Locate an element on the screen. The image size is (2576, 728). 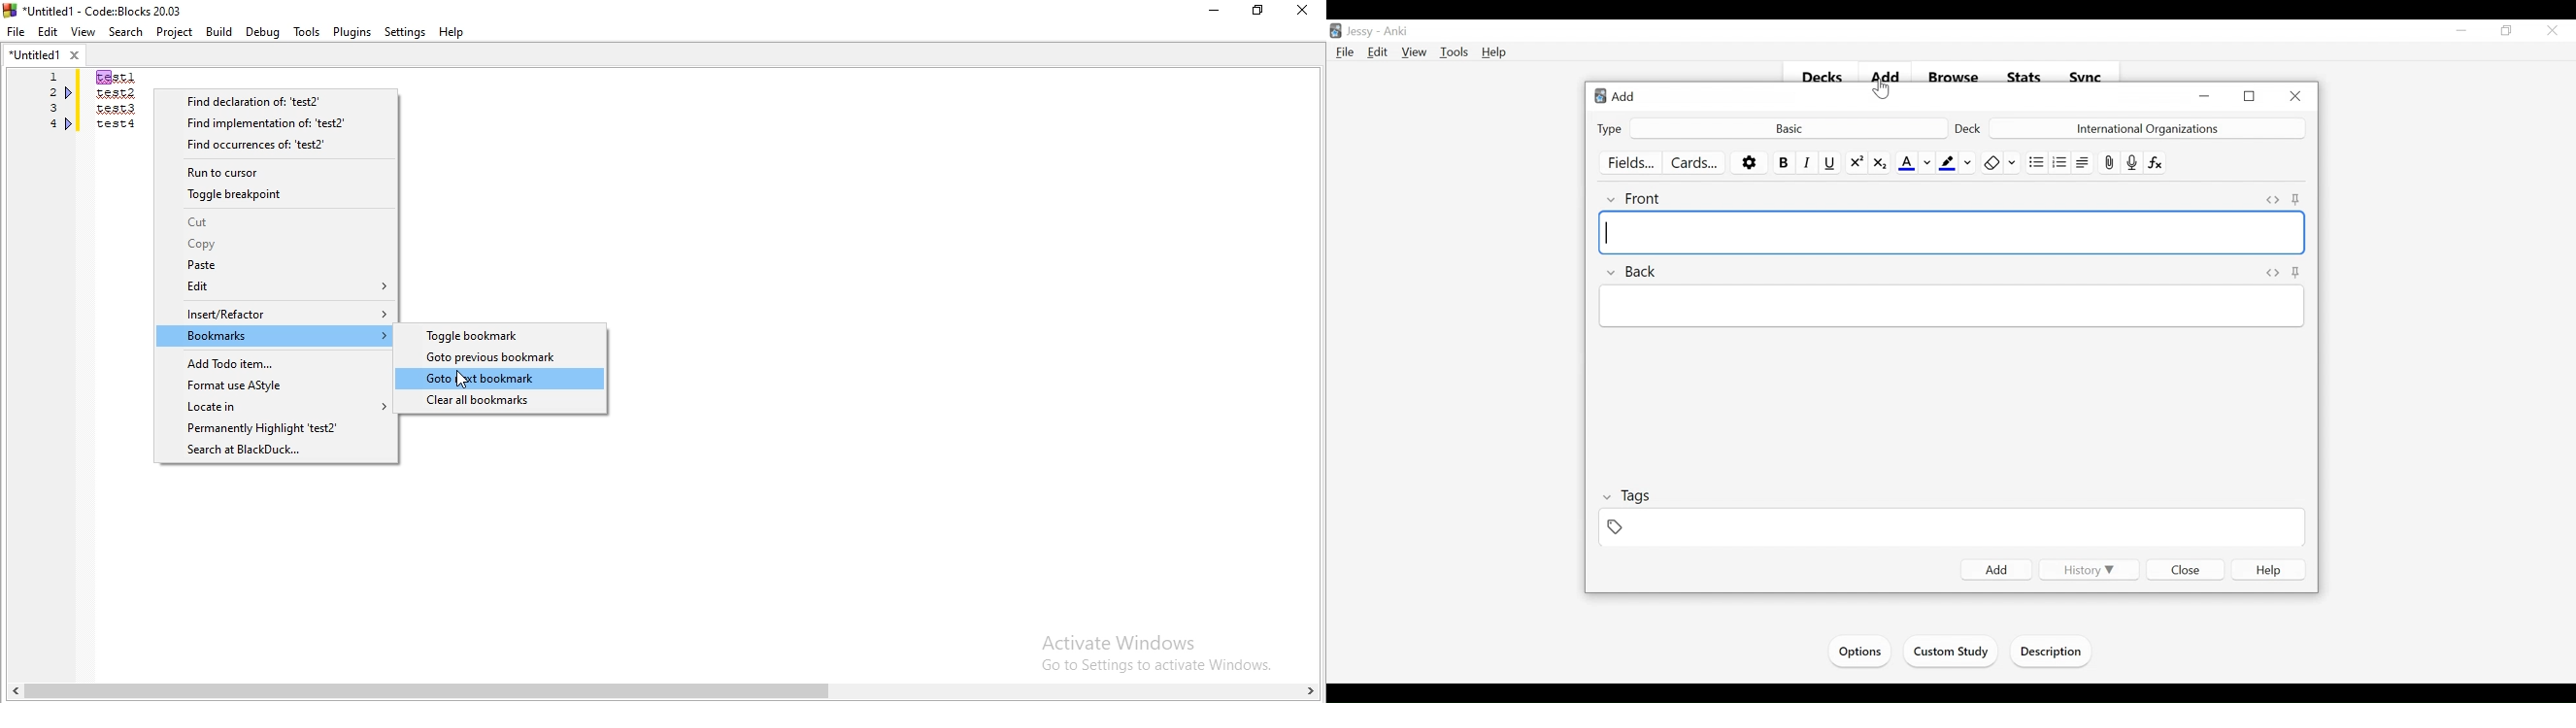
Toggle bookmark is located at coordinates (501, 335).